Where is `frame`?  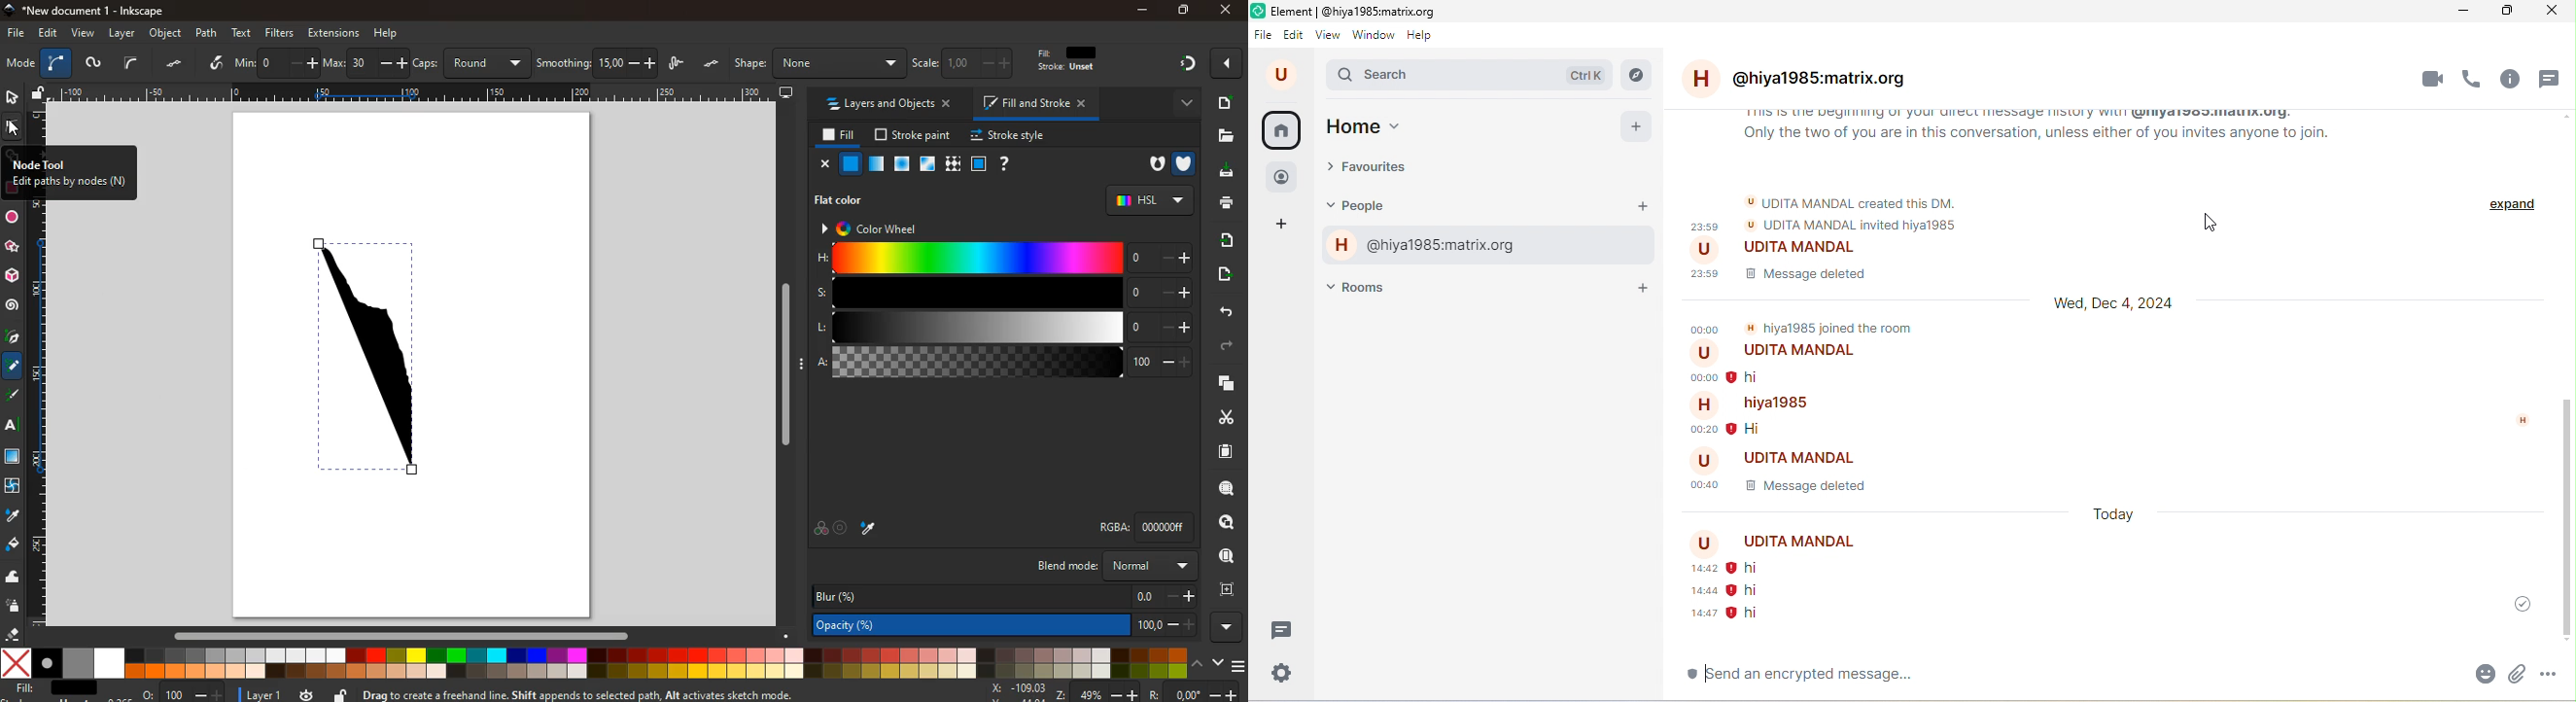 frame is located at coordinates (978, 164).